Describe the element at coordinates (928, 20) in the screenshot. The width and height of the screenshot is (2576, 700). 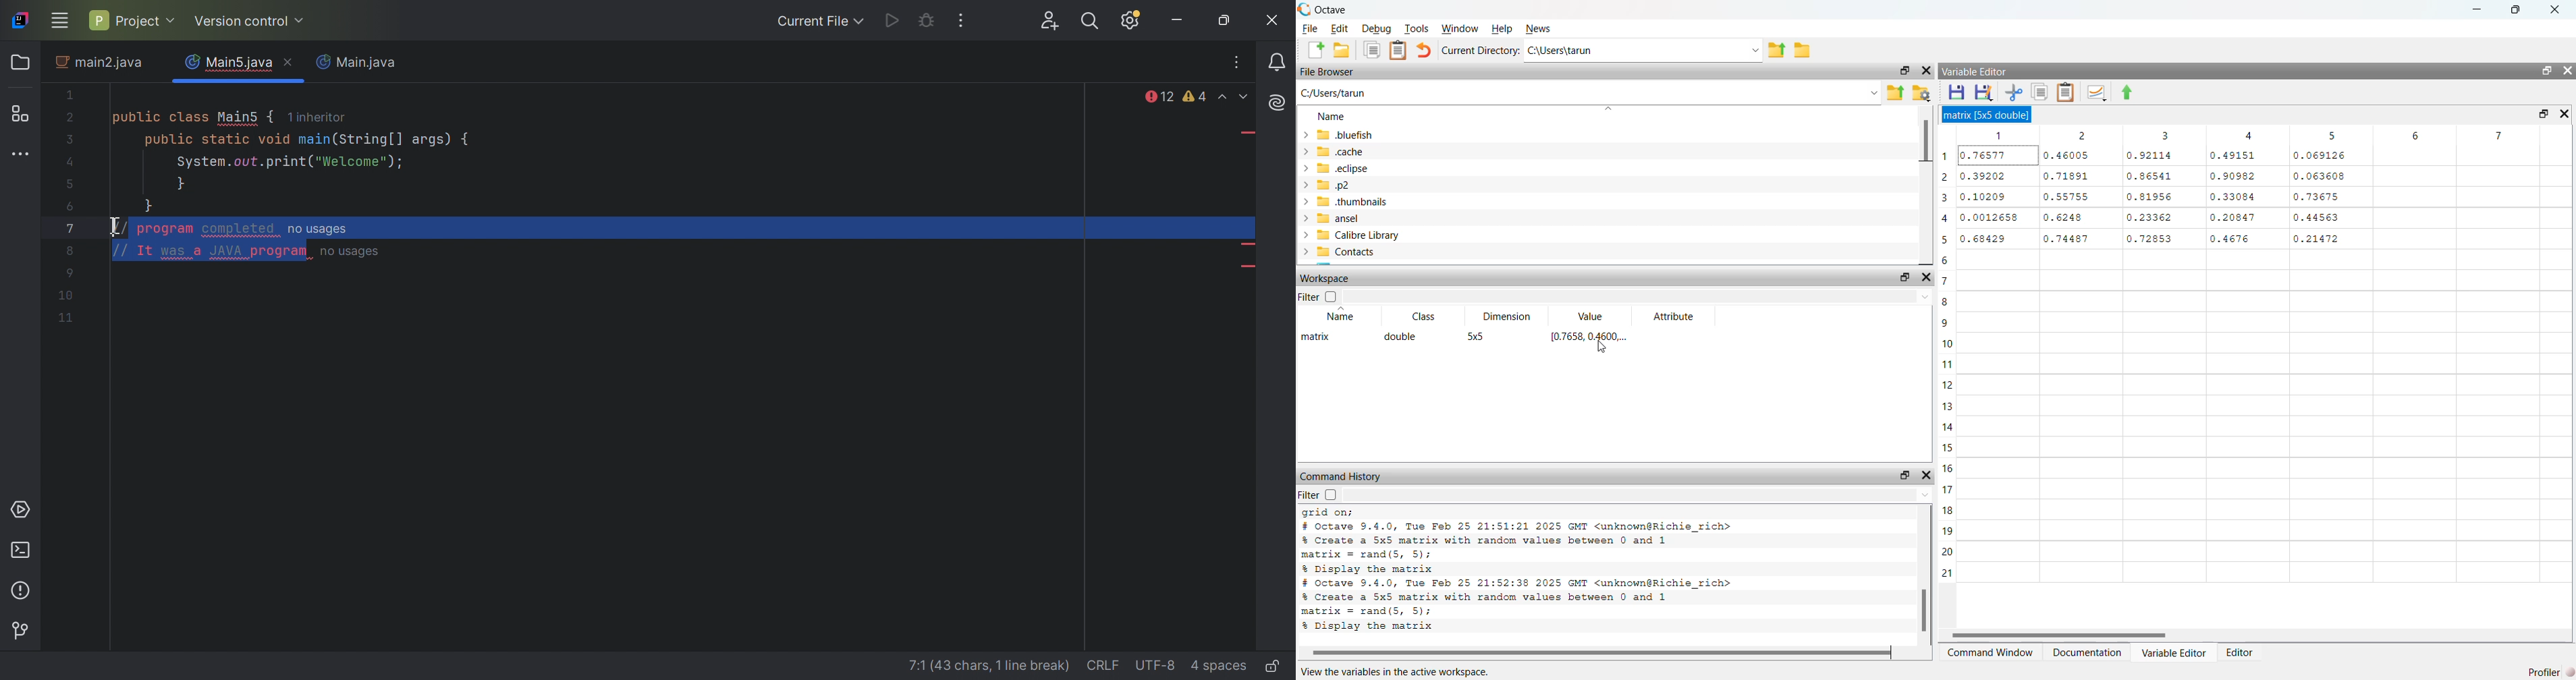
I see `Debug` at that location.